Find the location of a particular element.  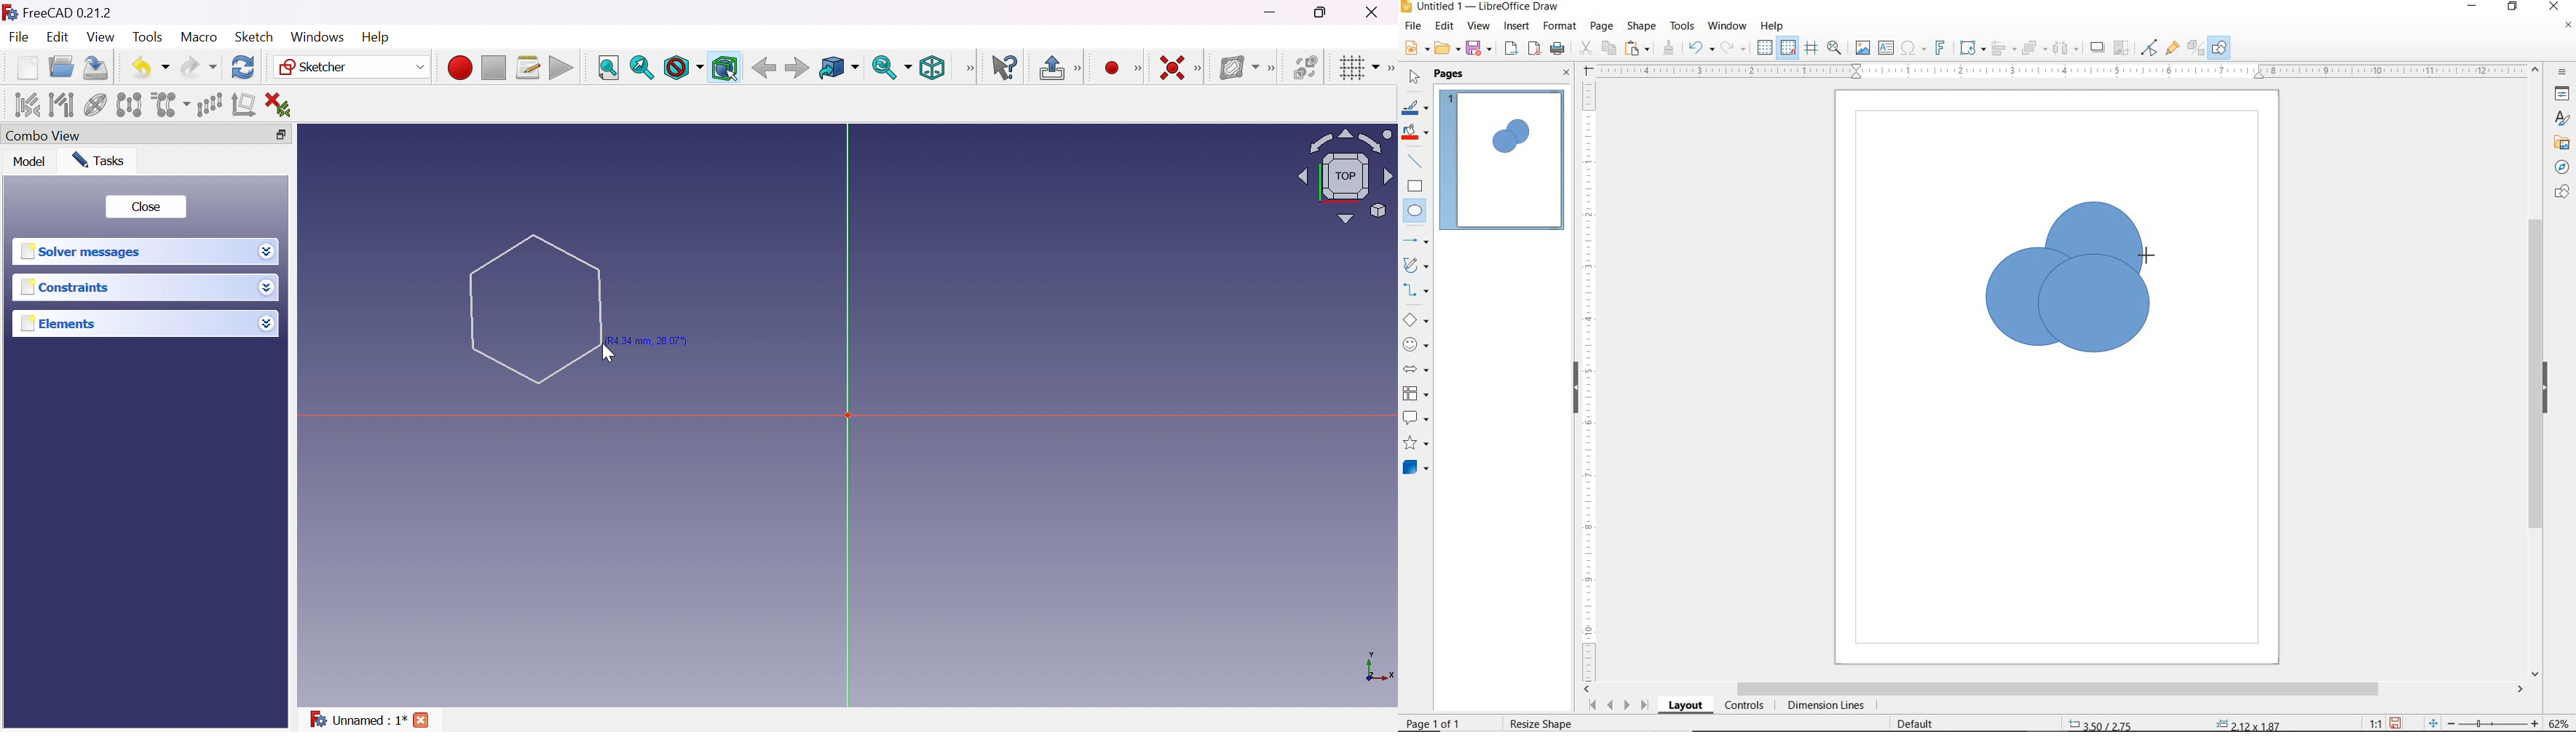

INSERT IMAGE is located at coordinates (1863, 48).